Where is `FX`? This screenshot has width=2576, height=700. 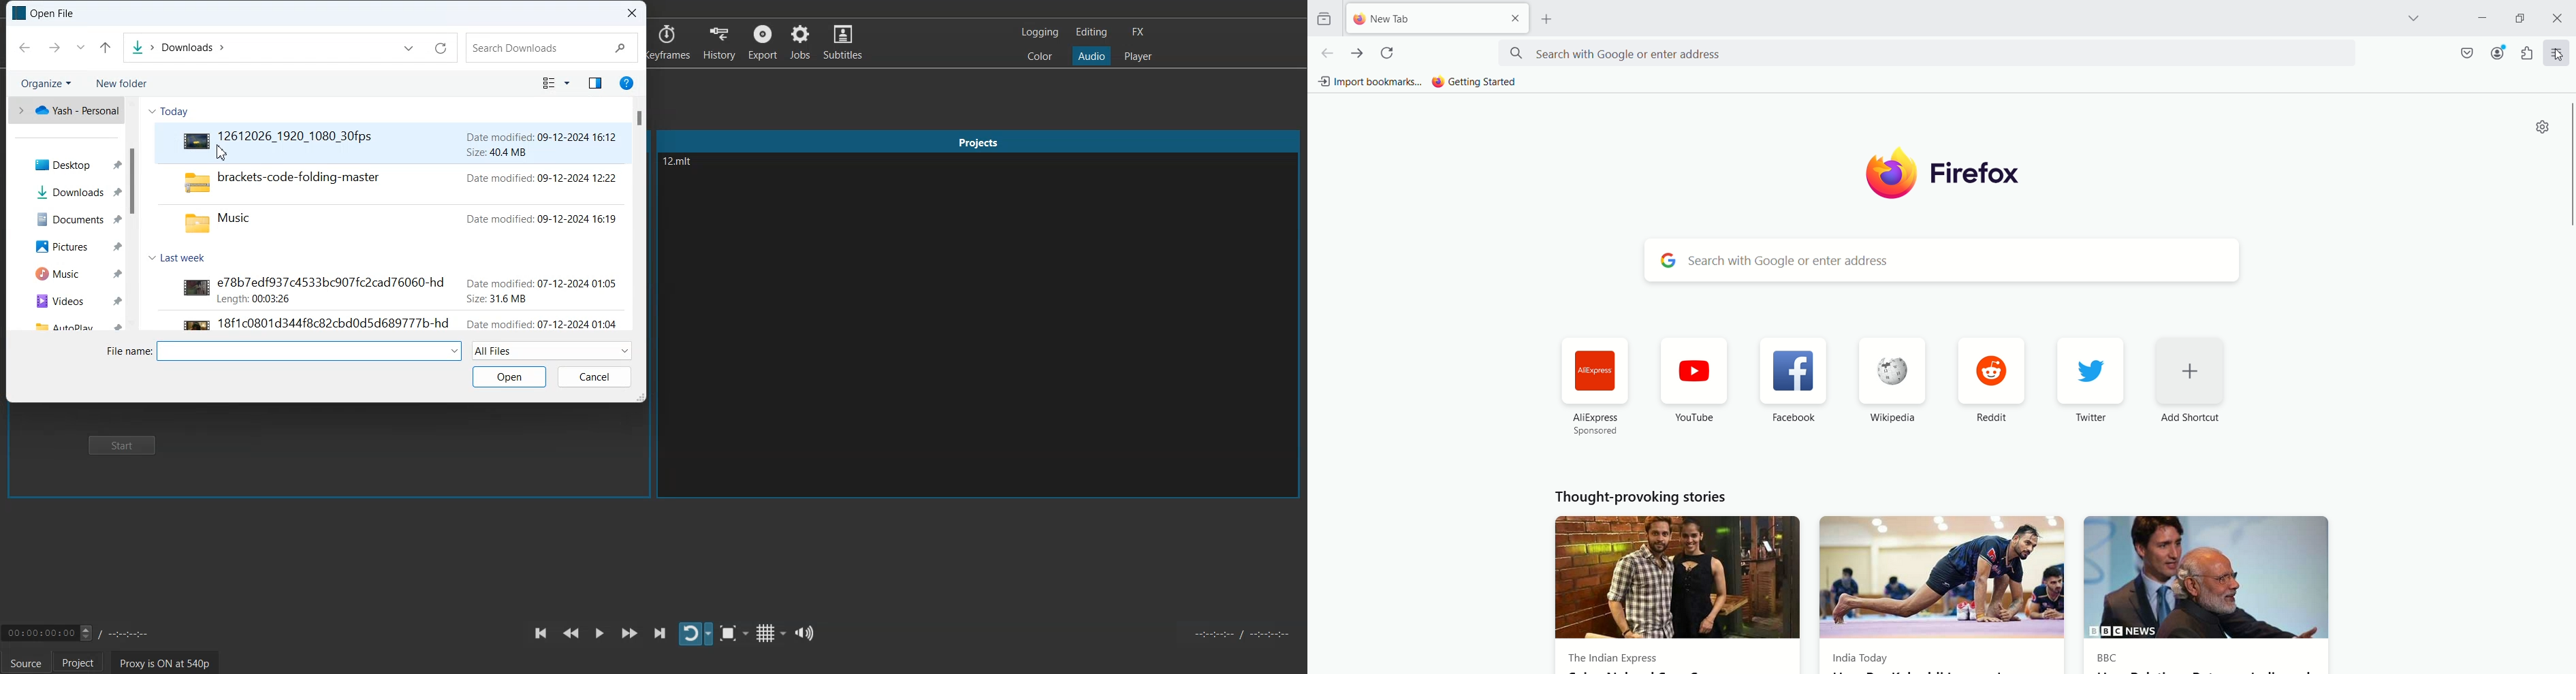
FX is located at coordinates (1136, 32).